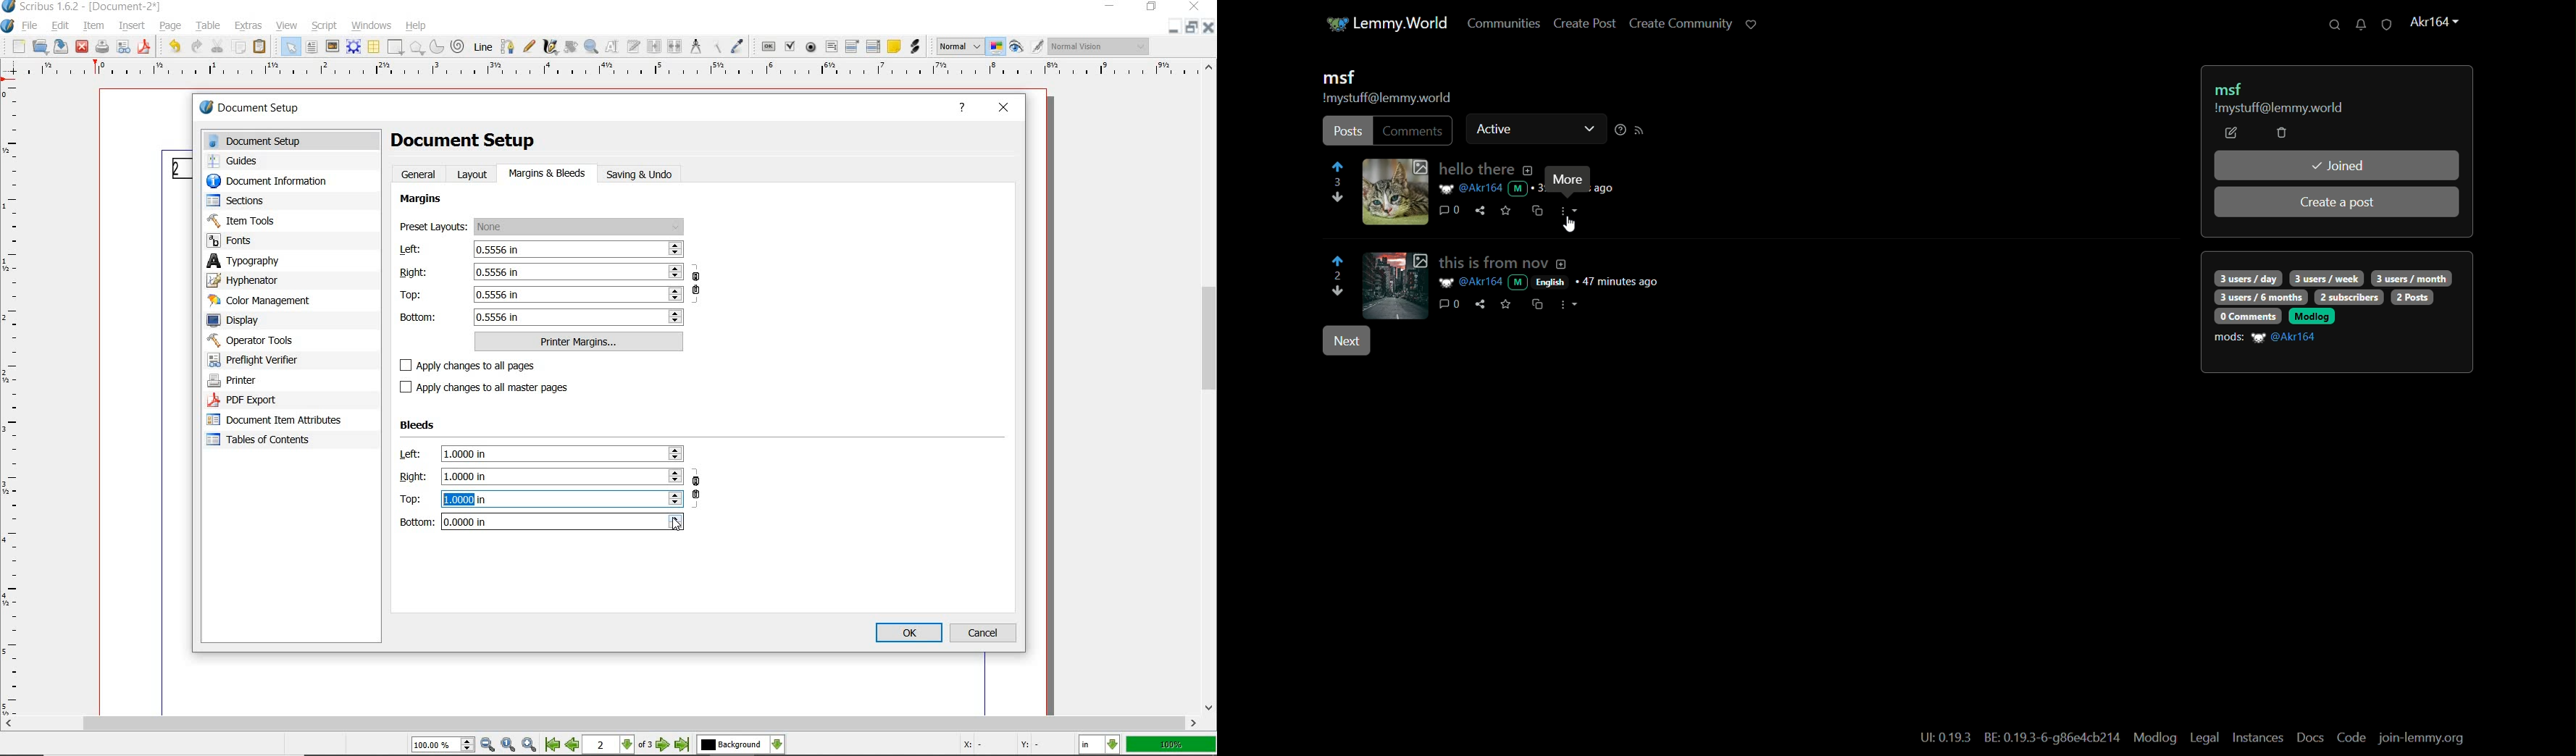  Describe the element at coordinates (59, 25) in the screenshot. I see `edit` at that location.